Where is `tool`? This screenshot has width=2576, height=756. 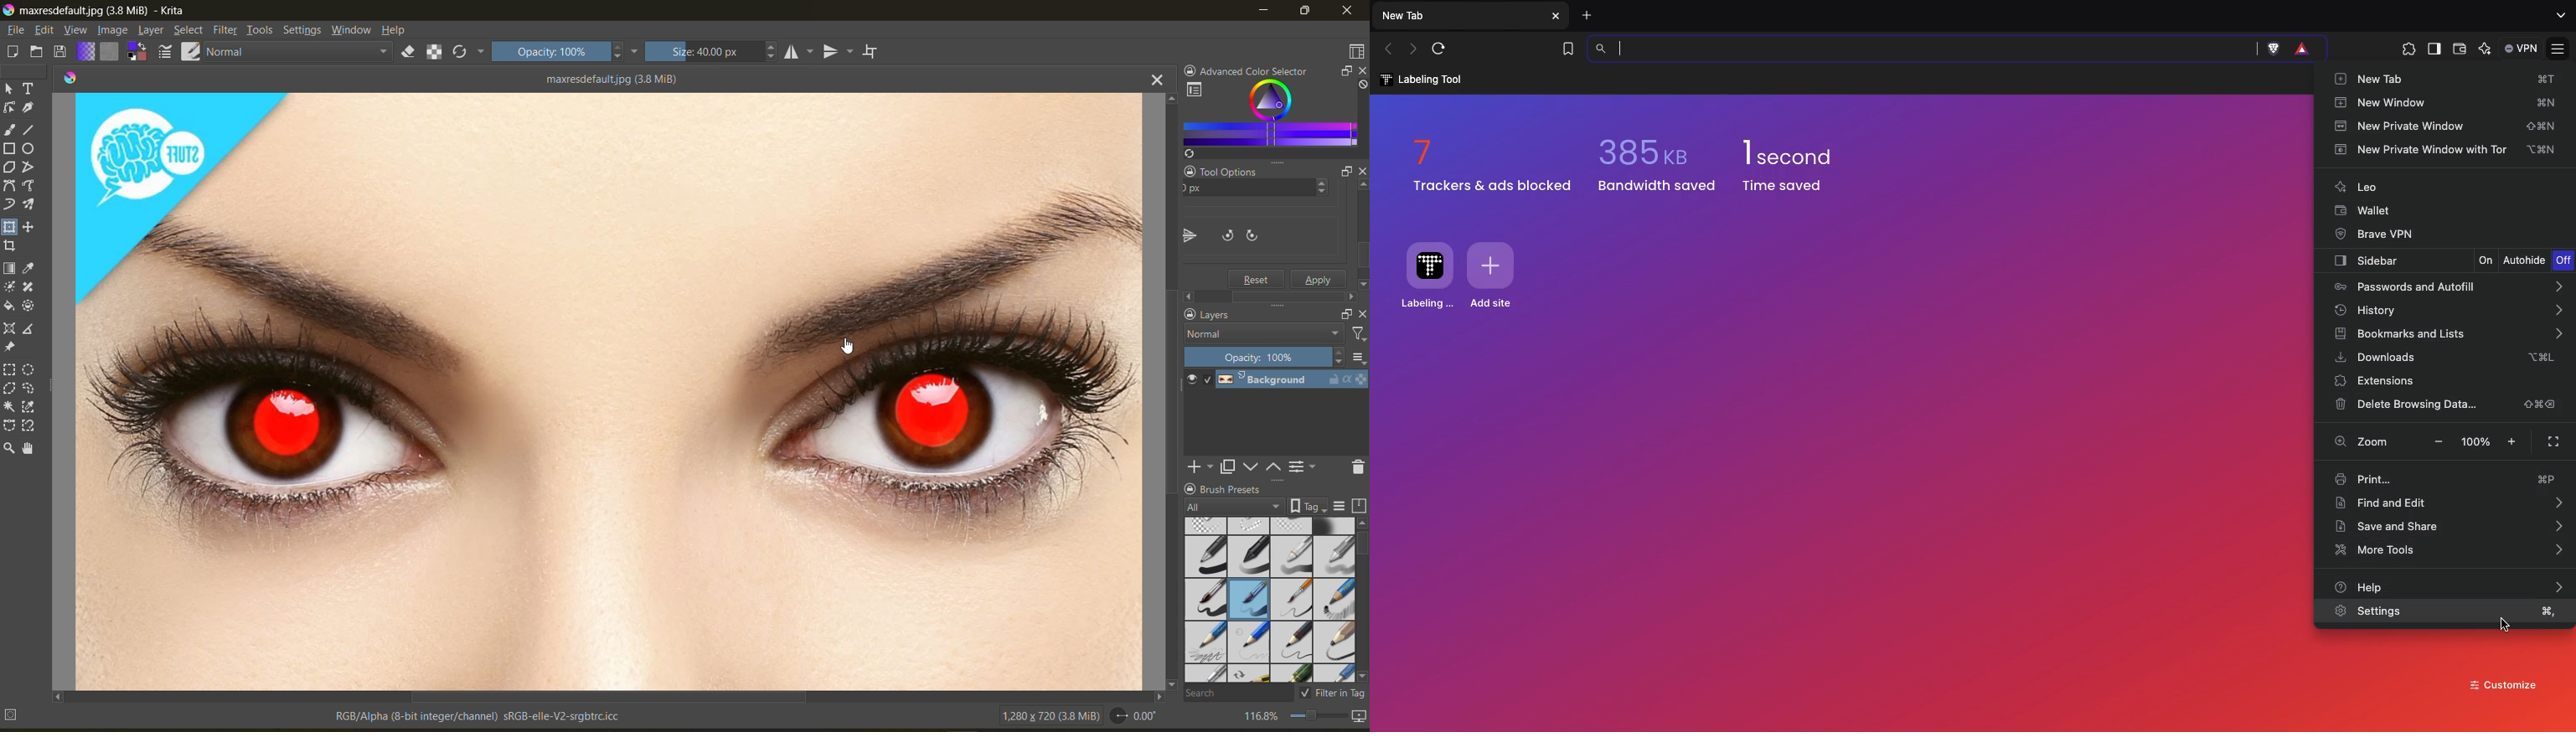 tool is located at coordinates (9, 449).